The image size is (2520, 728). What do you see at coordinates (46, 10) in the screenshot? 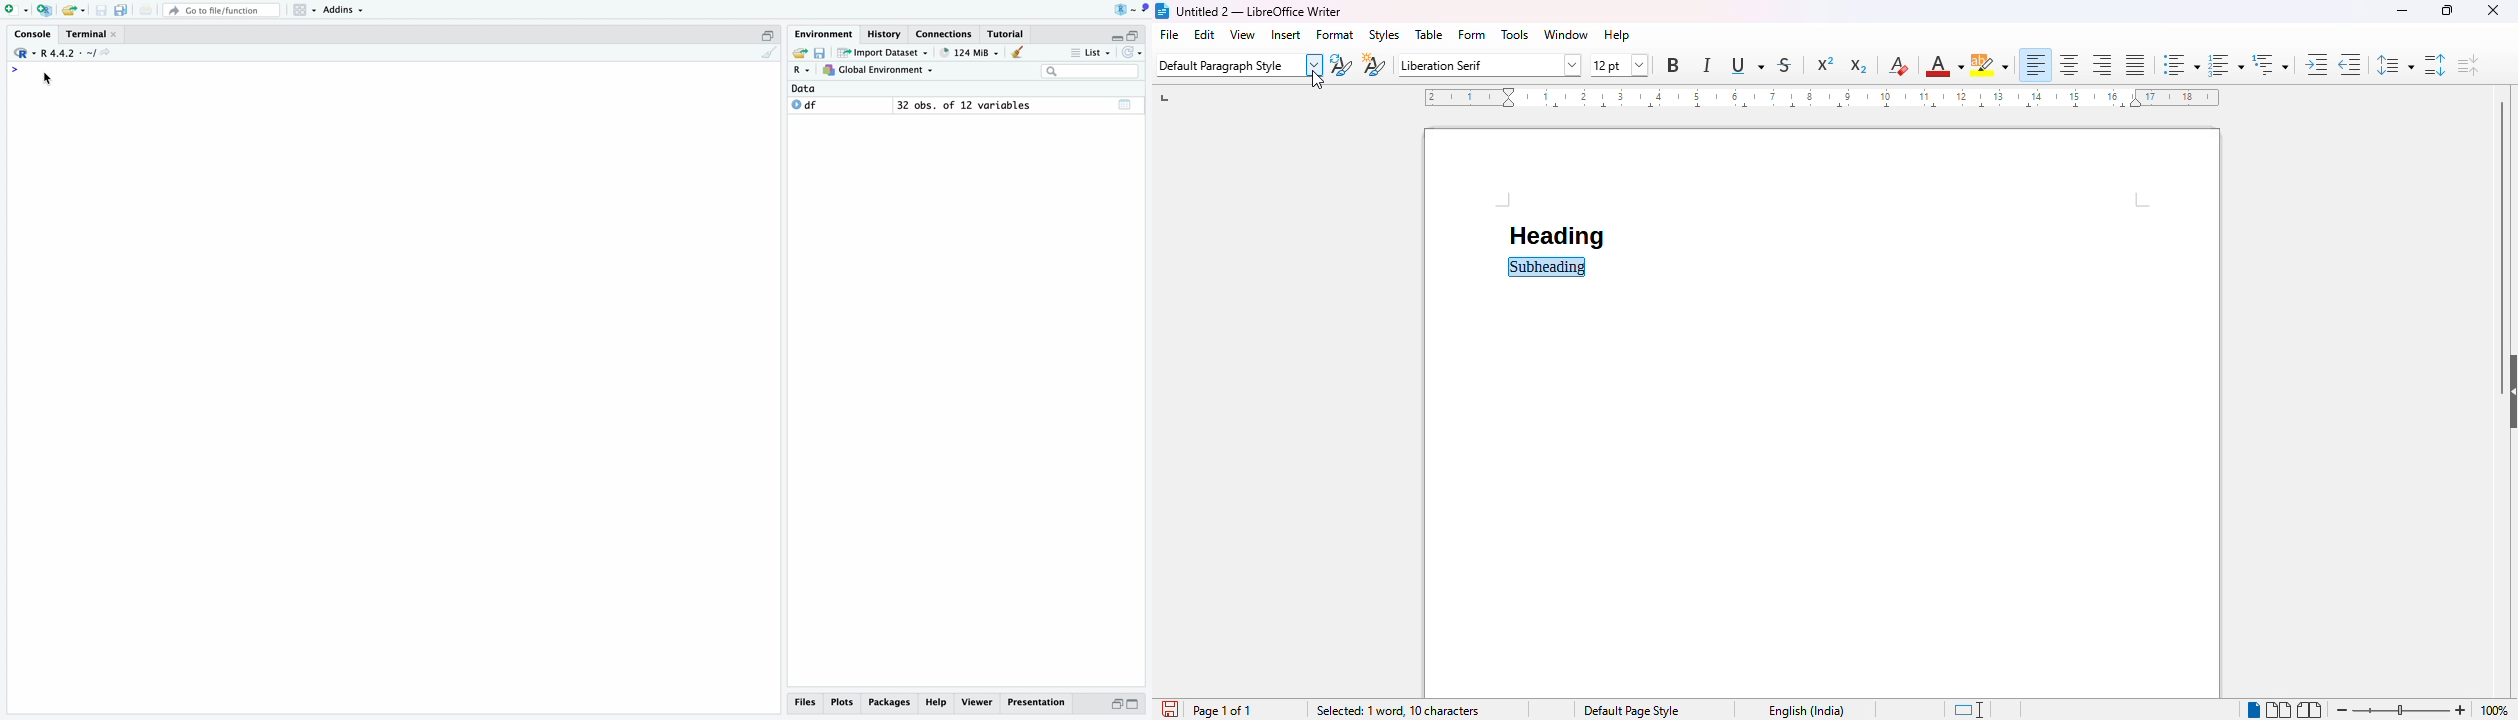
I see `add R file` at bounding box center [46, 10].